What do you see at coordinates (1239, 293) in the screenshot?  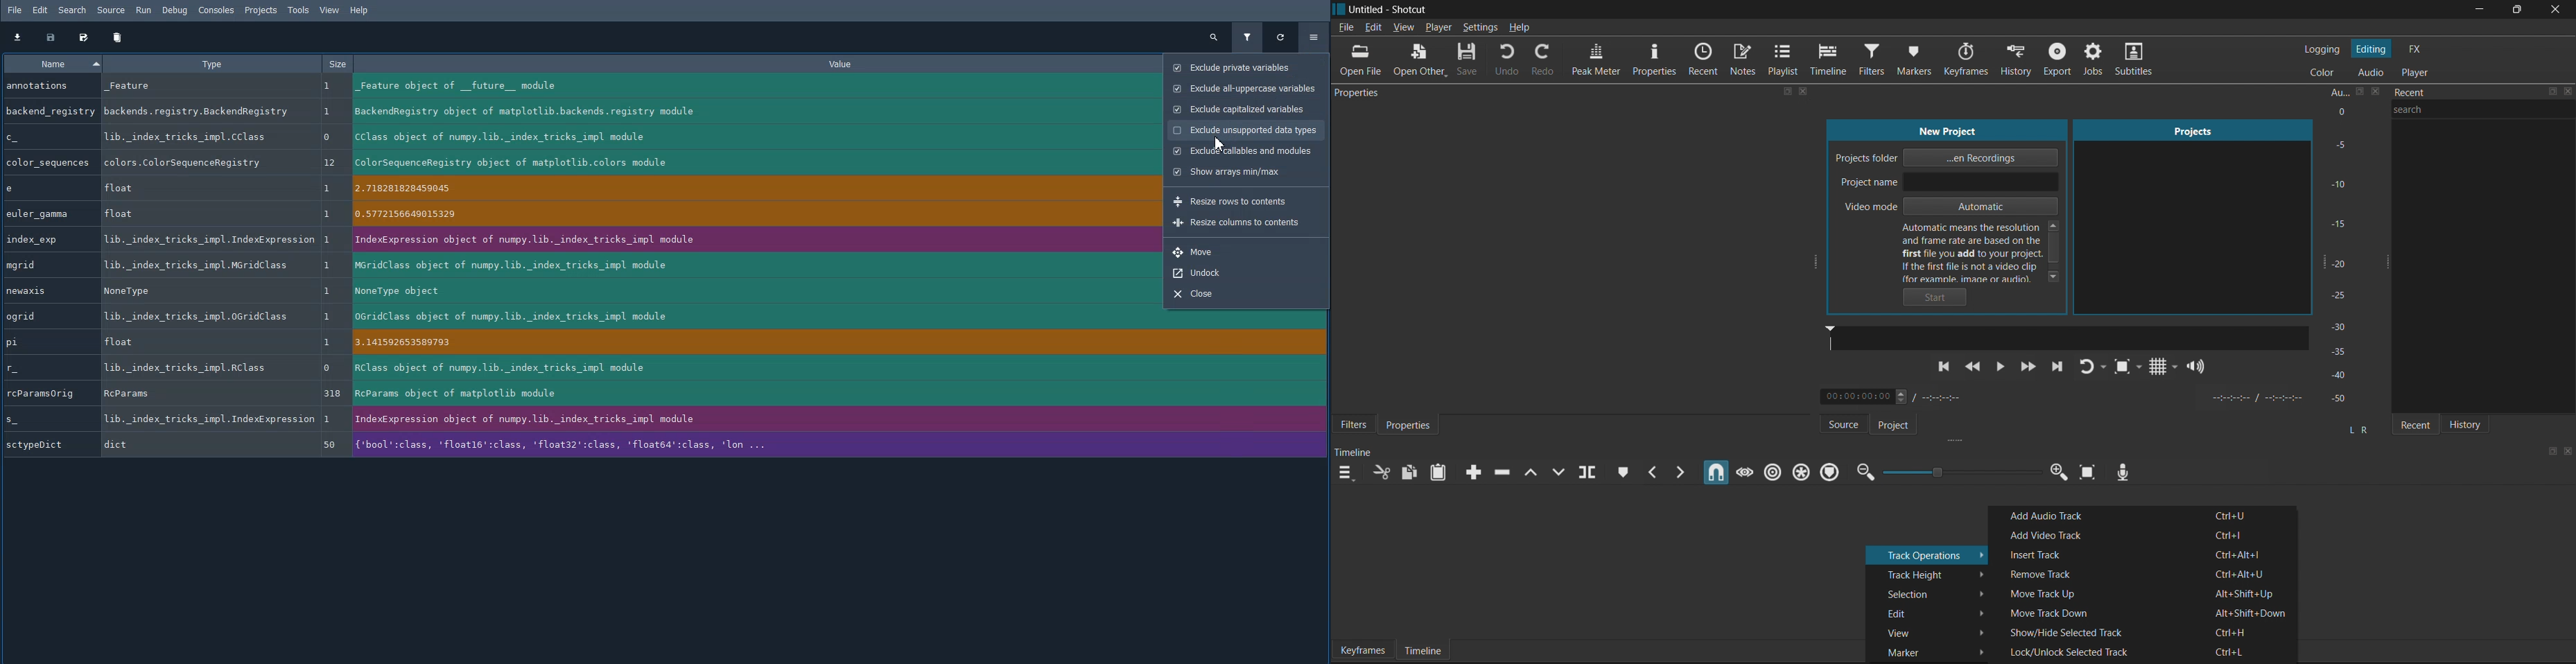 I see `Close` at bounding box center [1239, 293].